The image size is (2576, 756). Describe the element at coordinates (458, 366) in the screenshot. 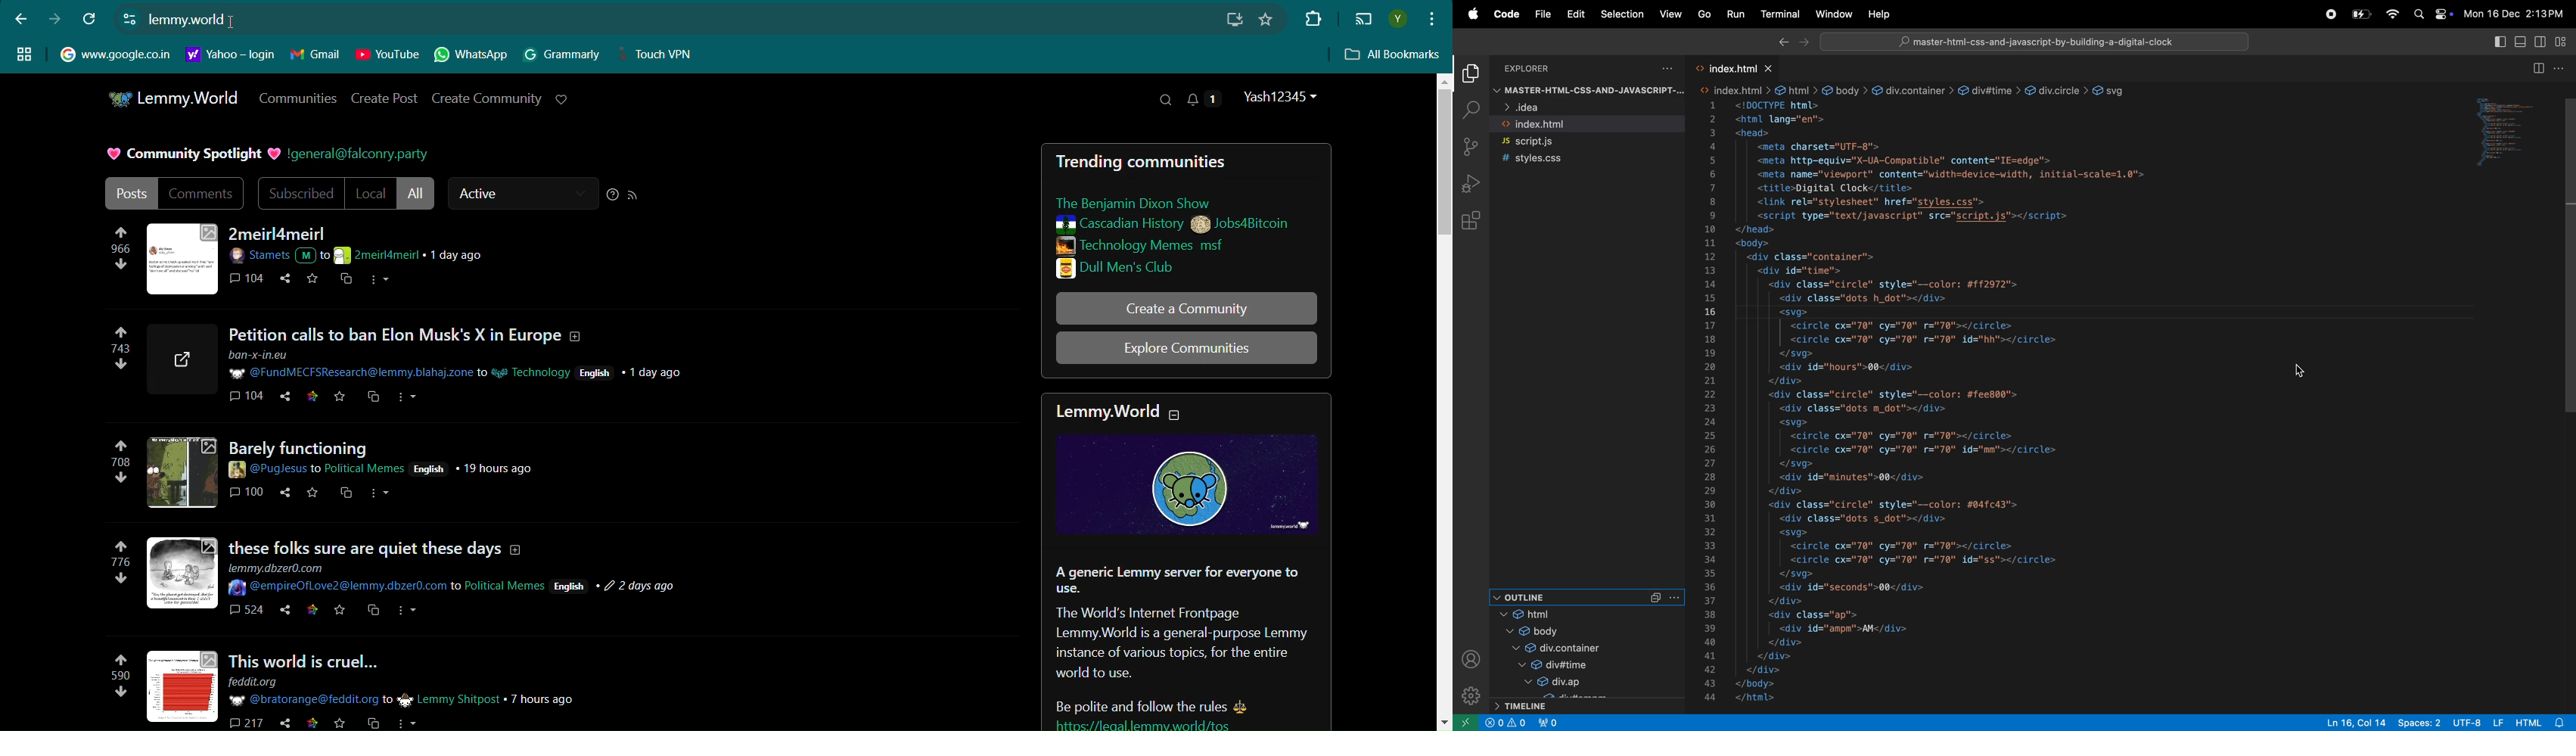

I see `@FundMECFSResearch@lemmy.blahaj.zone to Technology English` at that location.